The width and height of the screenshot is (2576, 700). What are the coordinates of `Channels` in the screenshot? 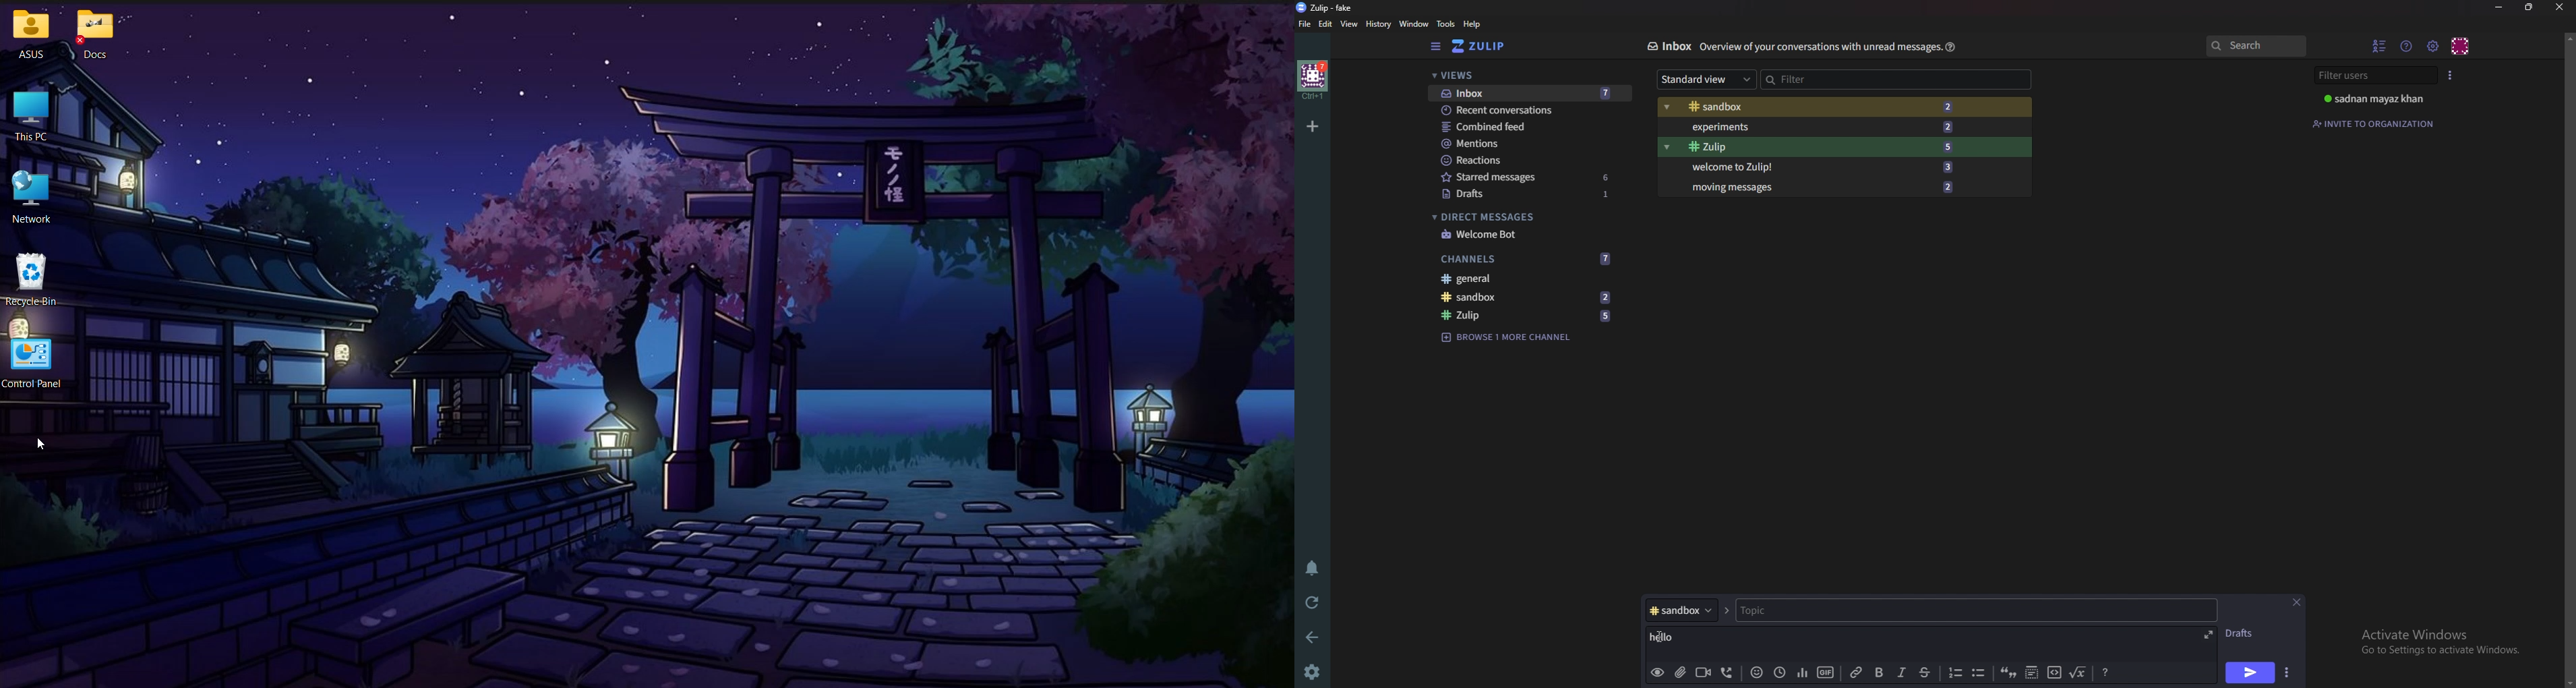 It's located at (1499, 259).